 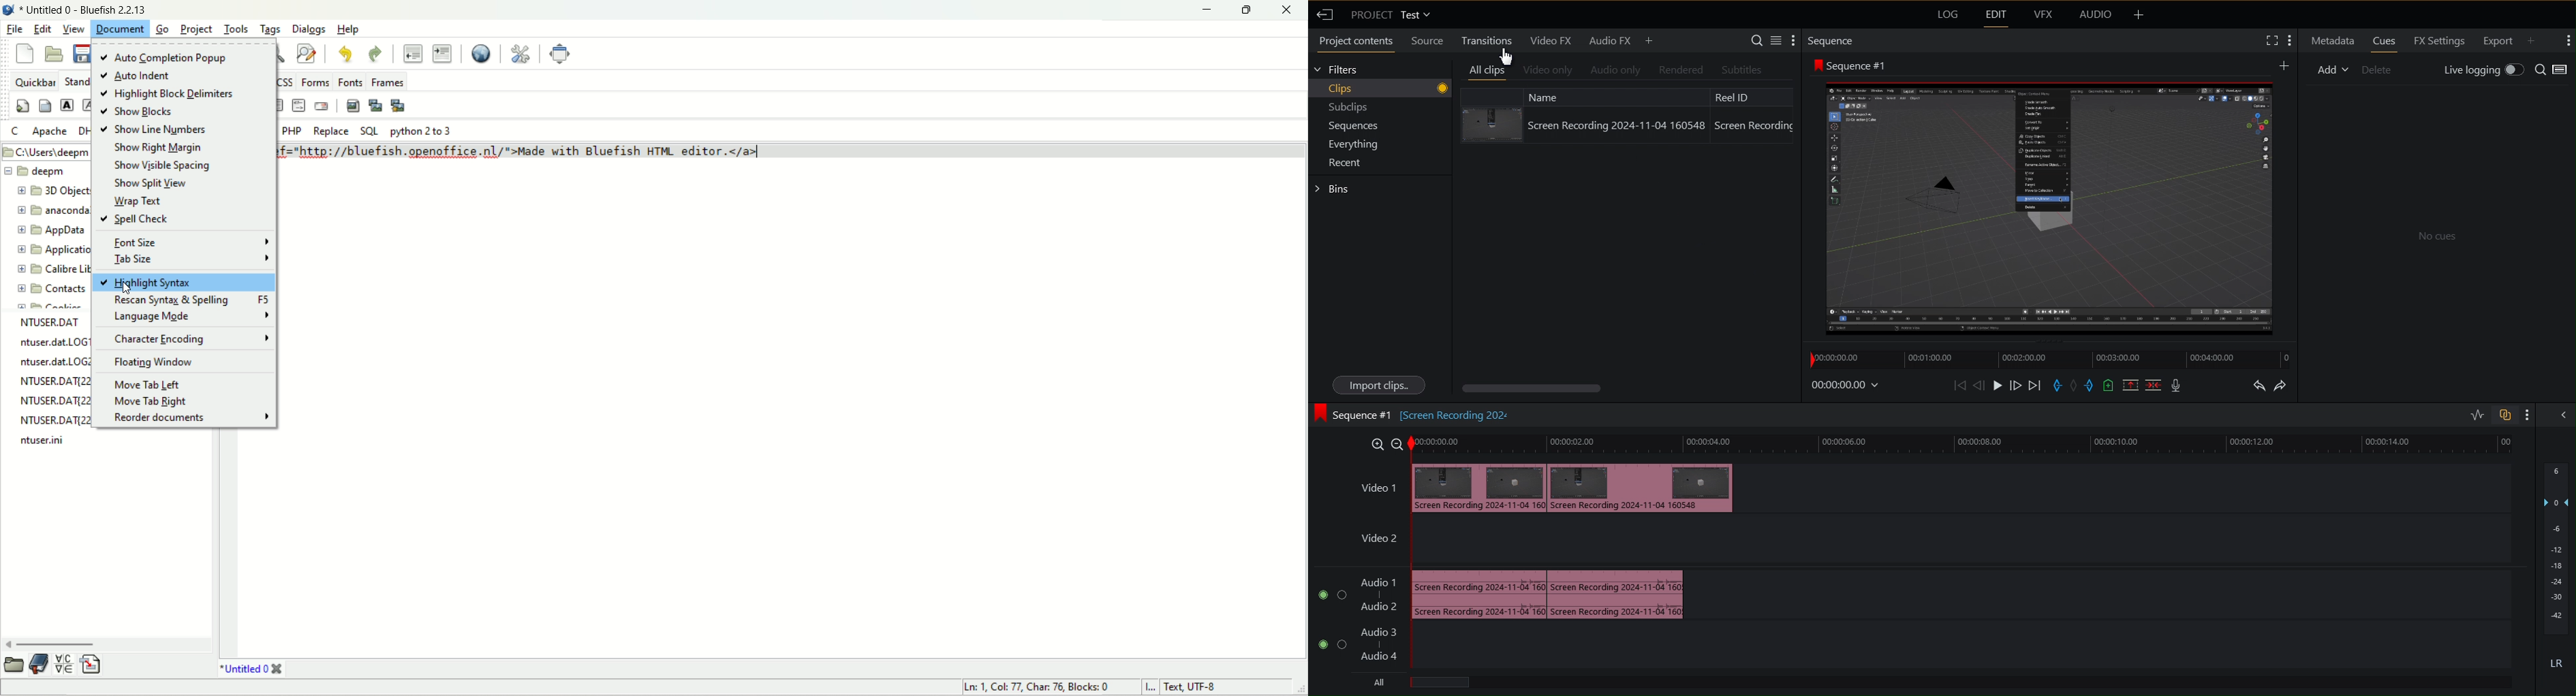 I want to click on location, so click(x=50, y=148).